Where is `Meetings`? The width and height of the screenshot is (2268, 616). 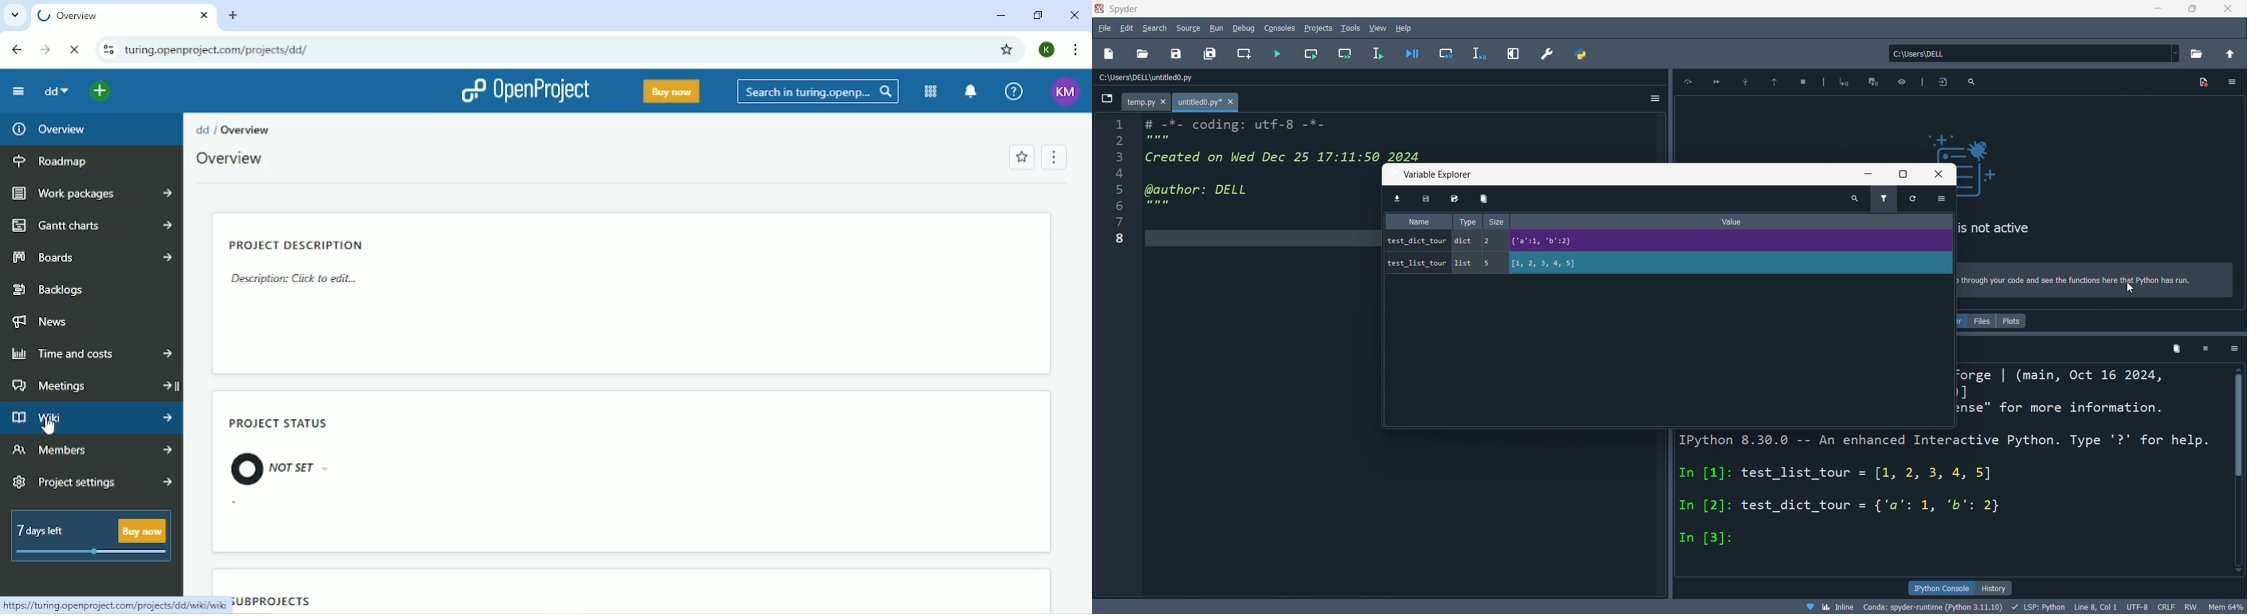 Meetings is located at coordinates (77, 382).